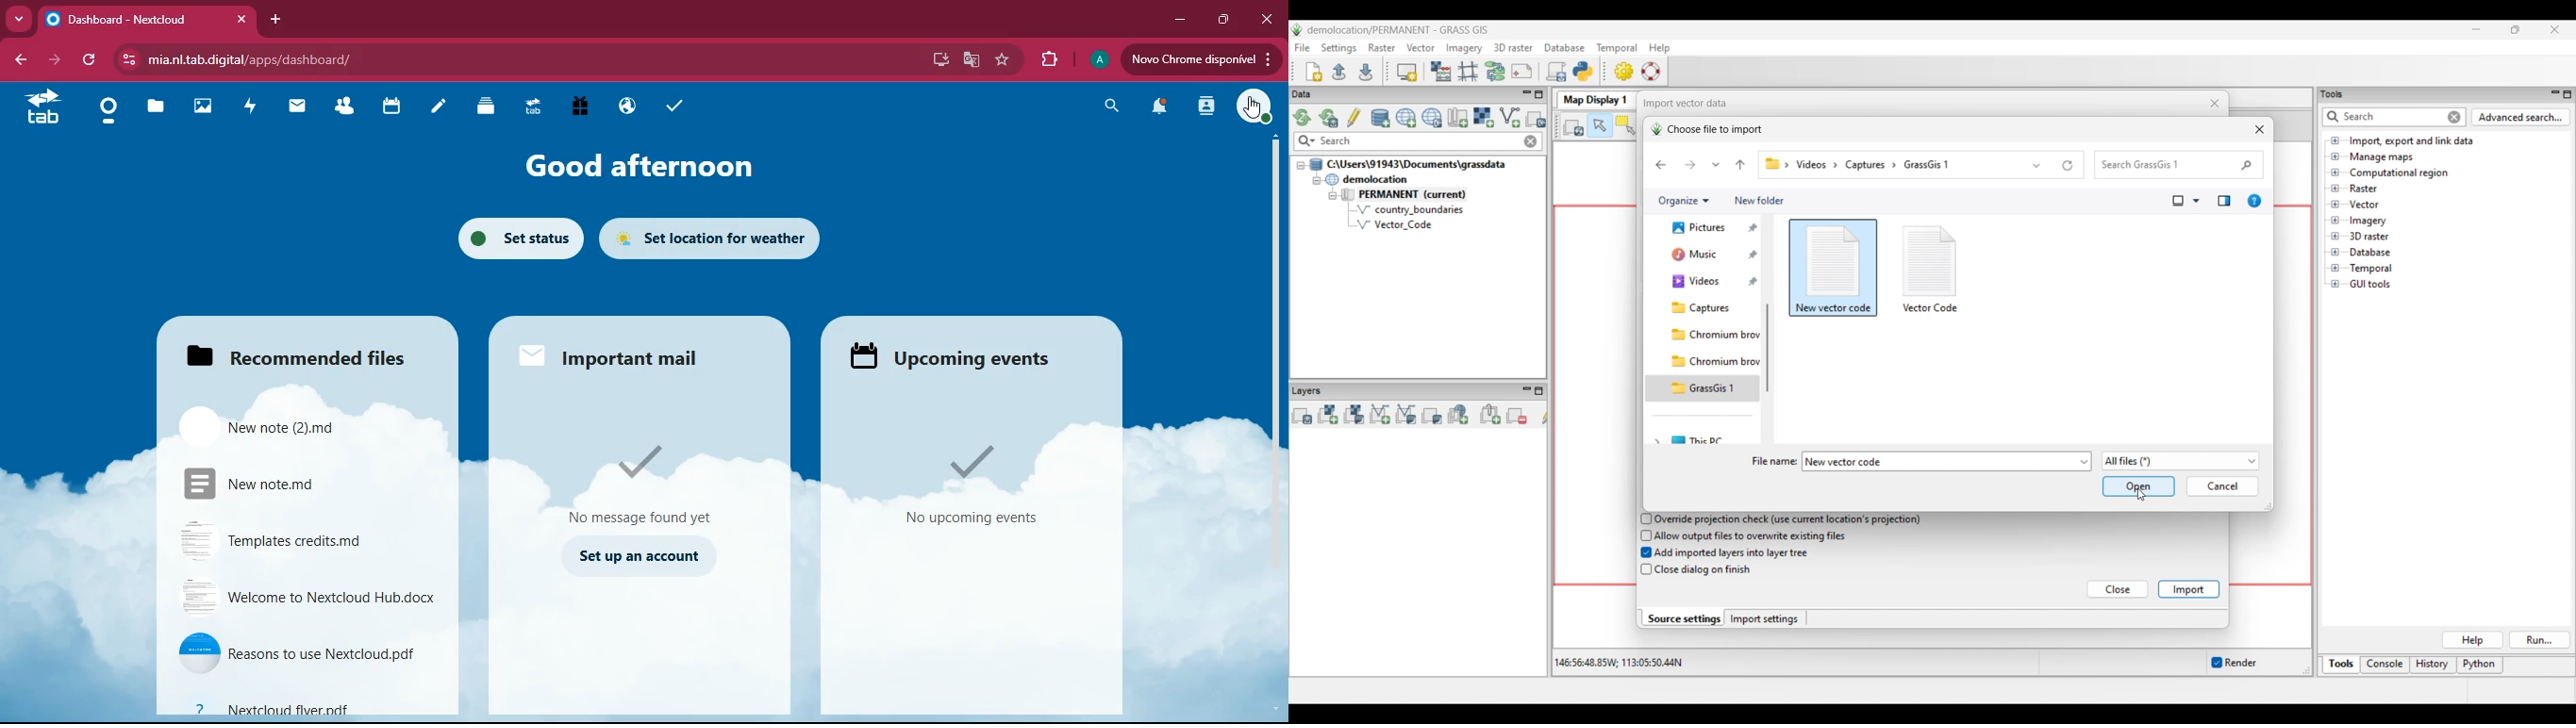 Image resolution: width=2576 pixels, height=728 pixels. What do you see at coordinates (241, 59) in the screenshot?
I see `url` at bounding box center [241, 59].